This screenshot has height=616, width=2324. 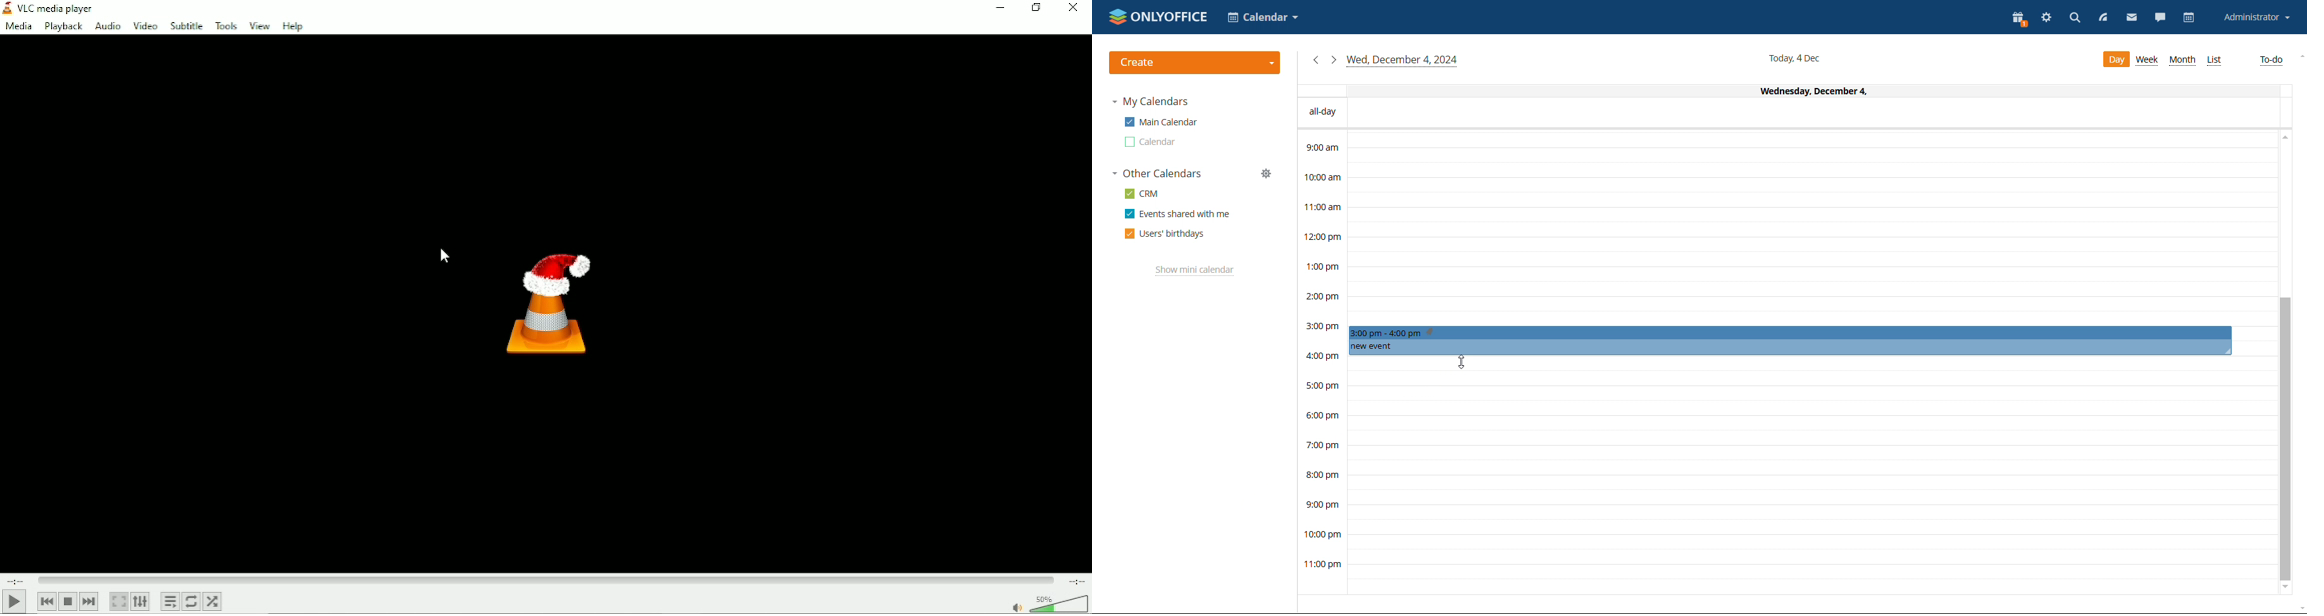 I want to click on scroll up, so click(x=2284, y=139).